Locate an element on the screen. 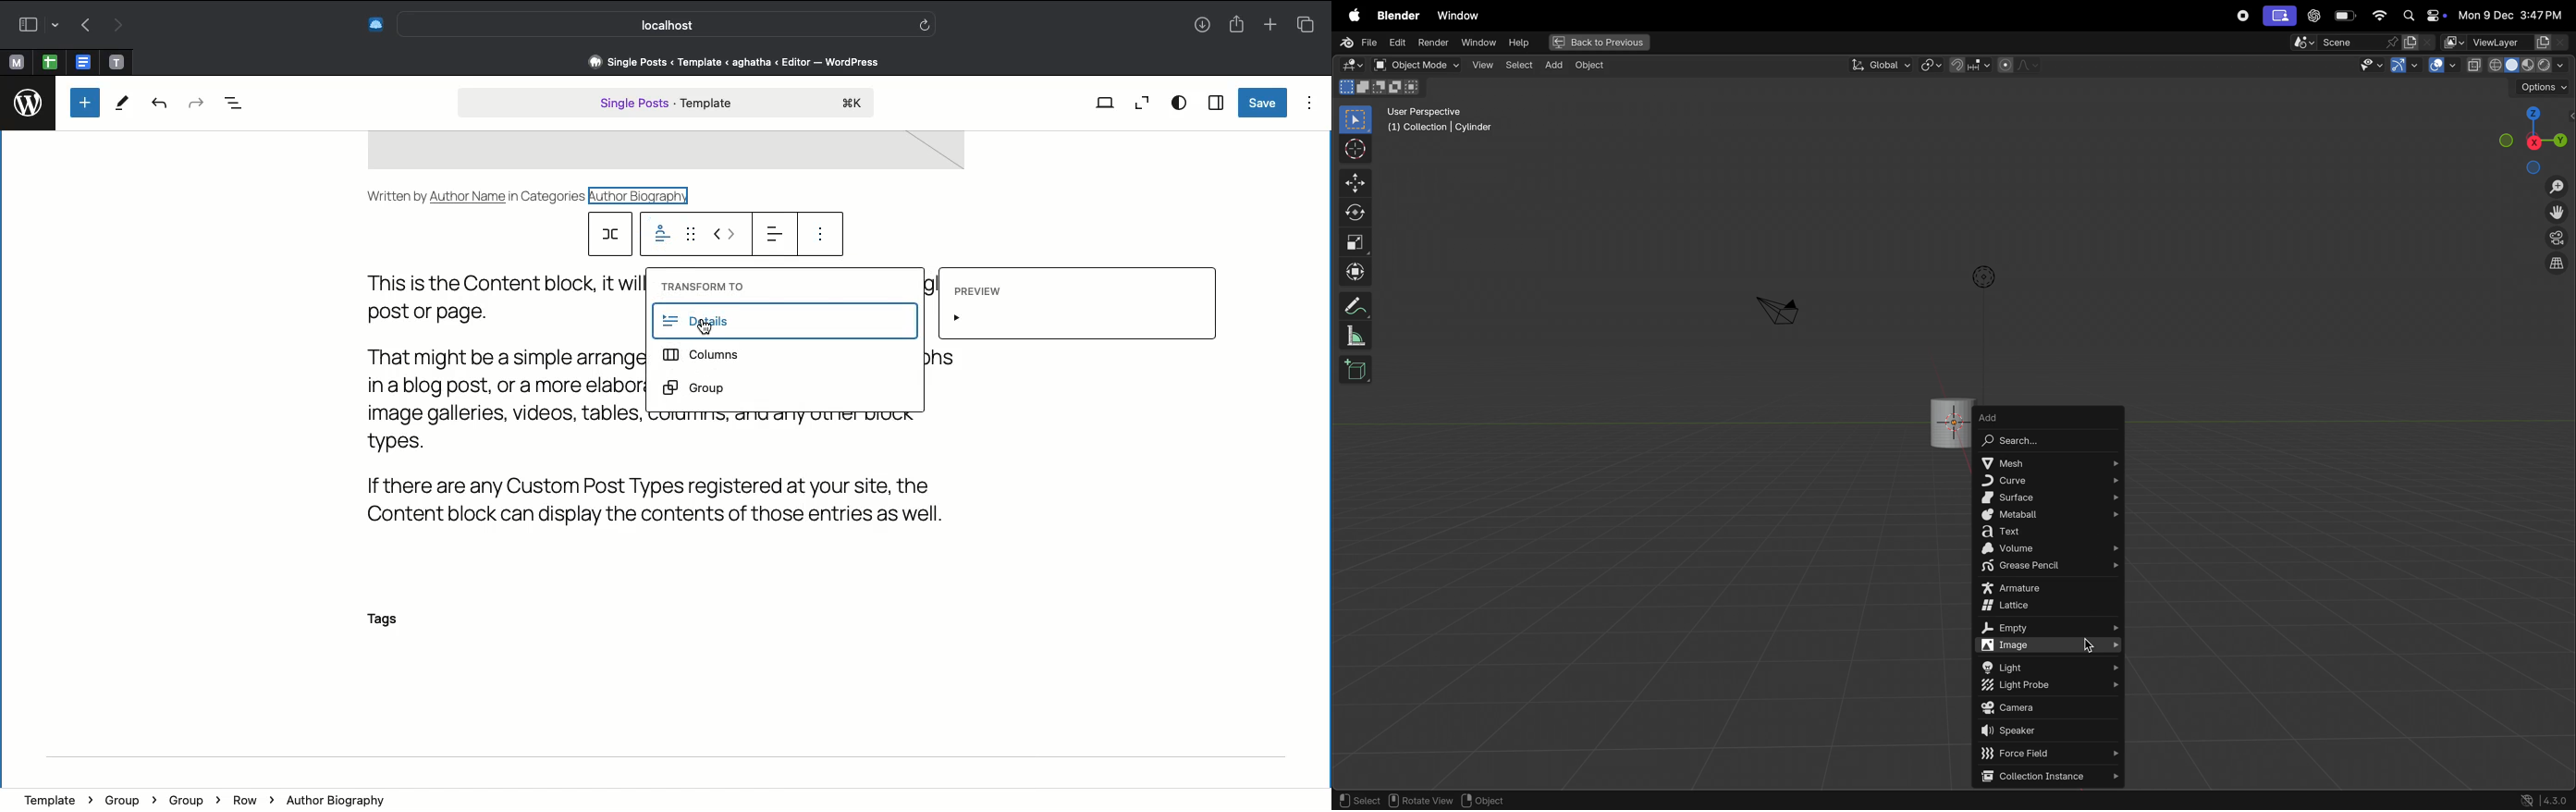 The height and width of the screenshot is (812, 2576). Tabs is located at coordinates (1305, 24).